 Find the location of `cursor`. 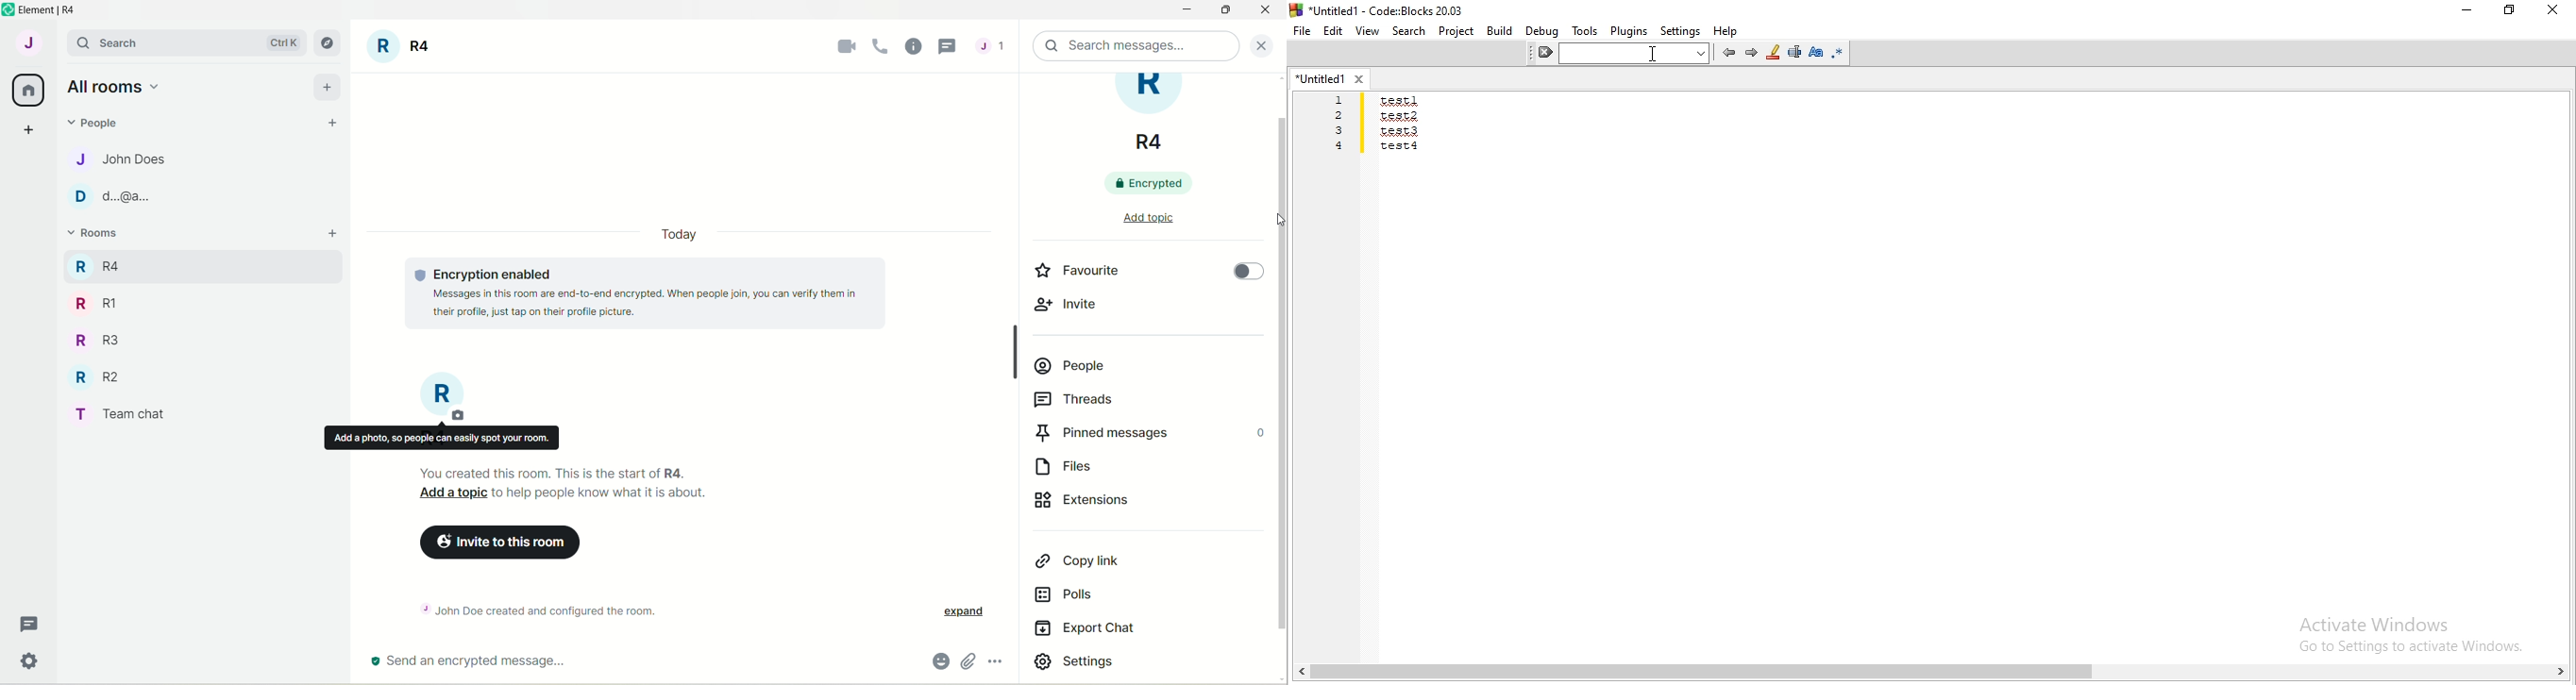

cursor is located at coordinates (1276, 222).